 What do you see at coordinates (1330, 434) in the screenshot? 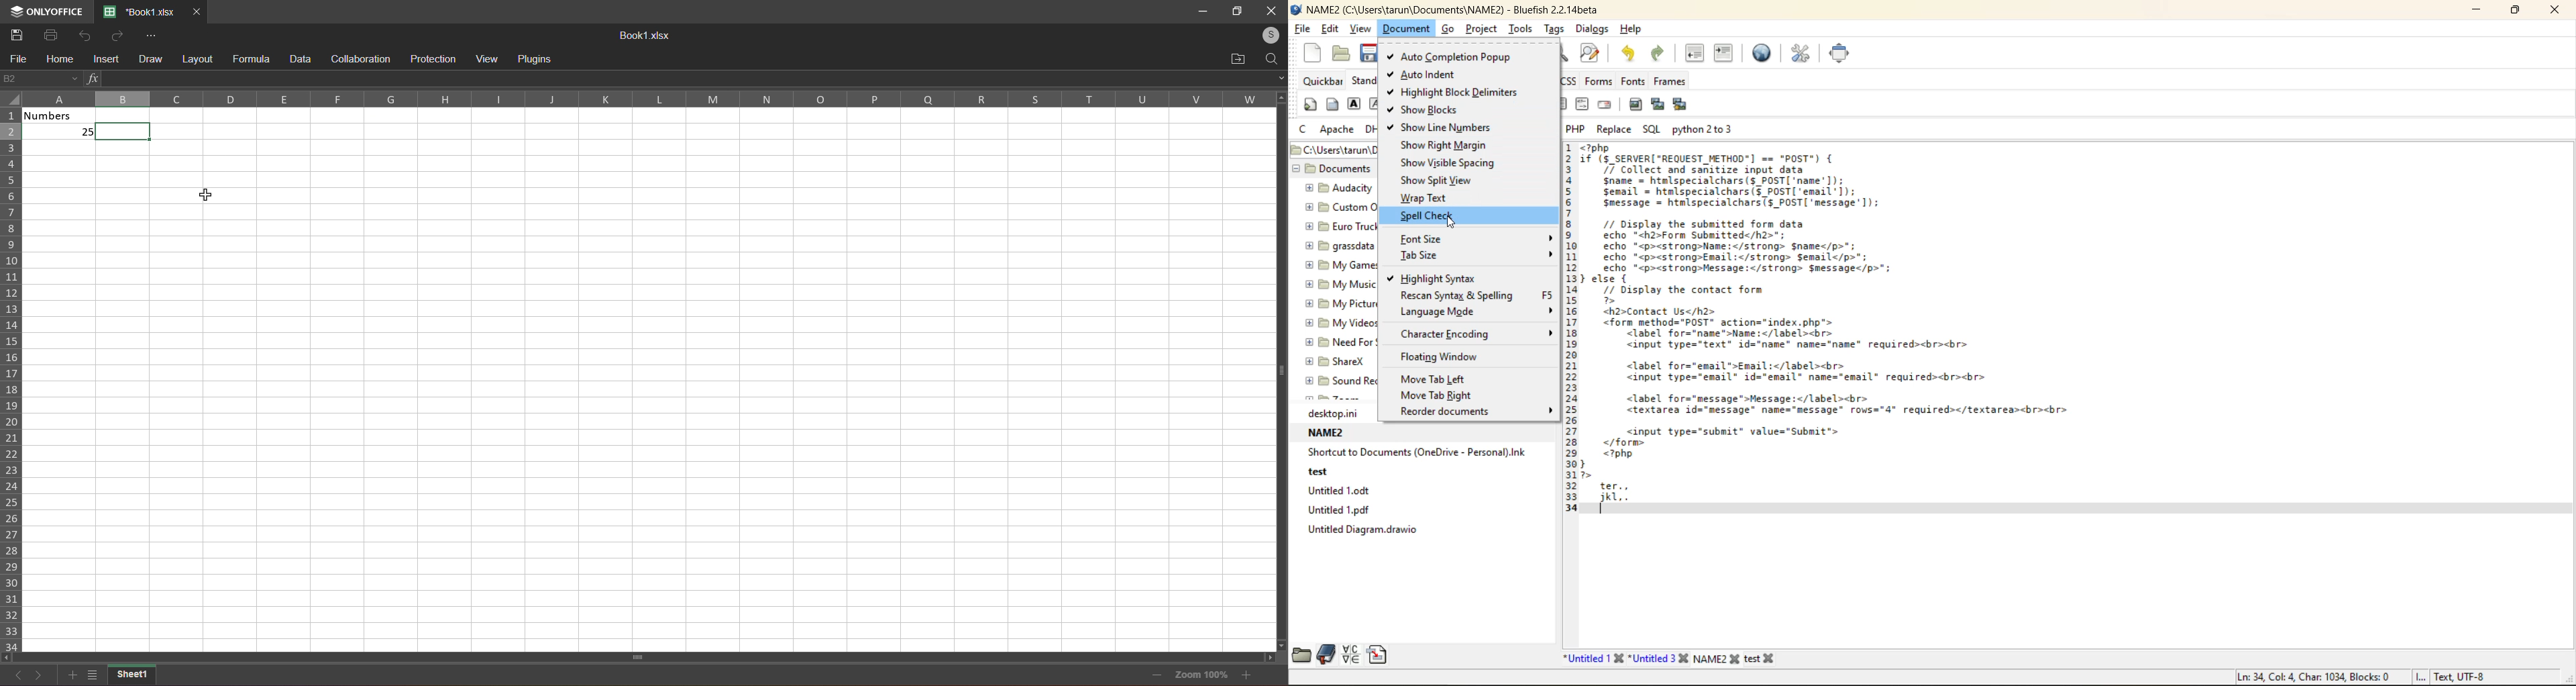
I see `name2` at bounding box center [1330, 434].